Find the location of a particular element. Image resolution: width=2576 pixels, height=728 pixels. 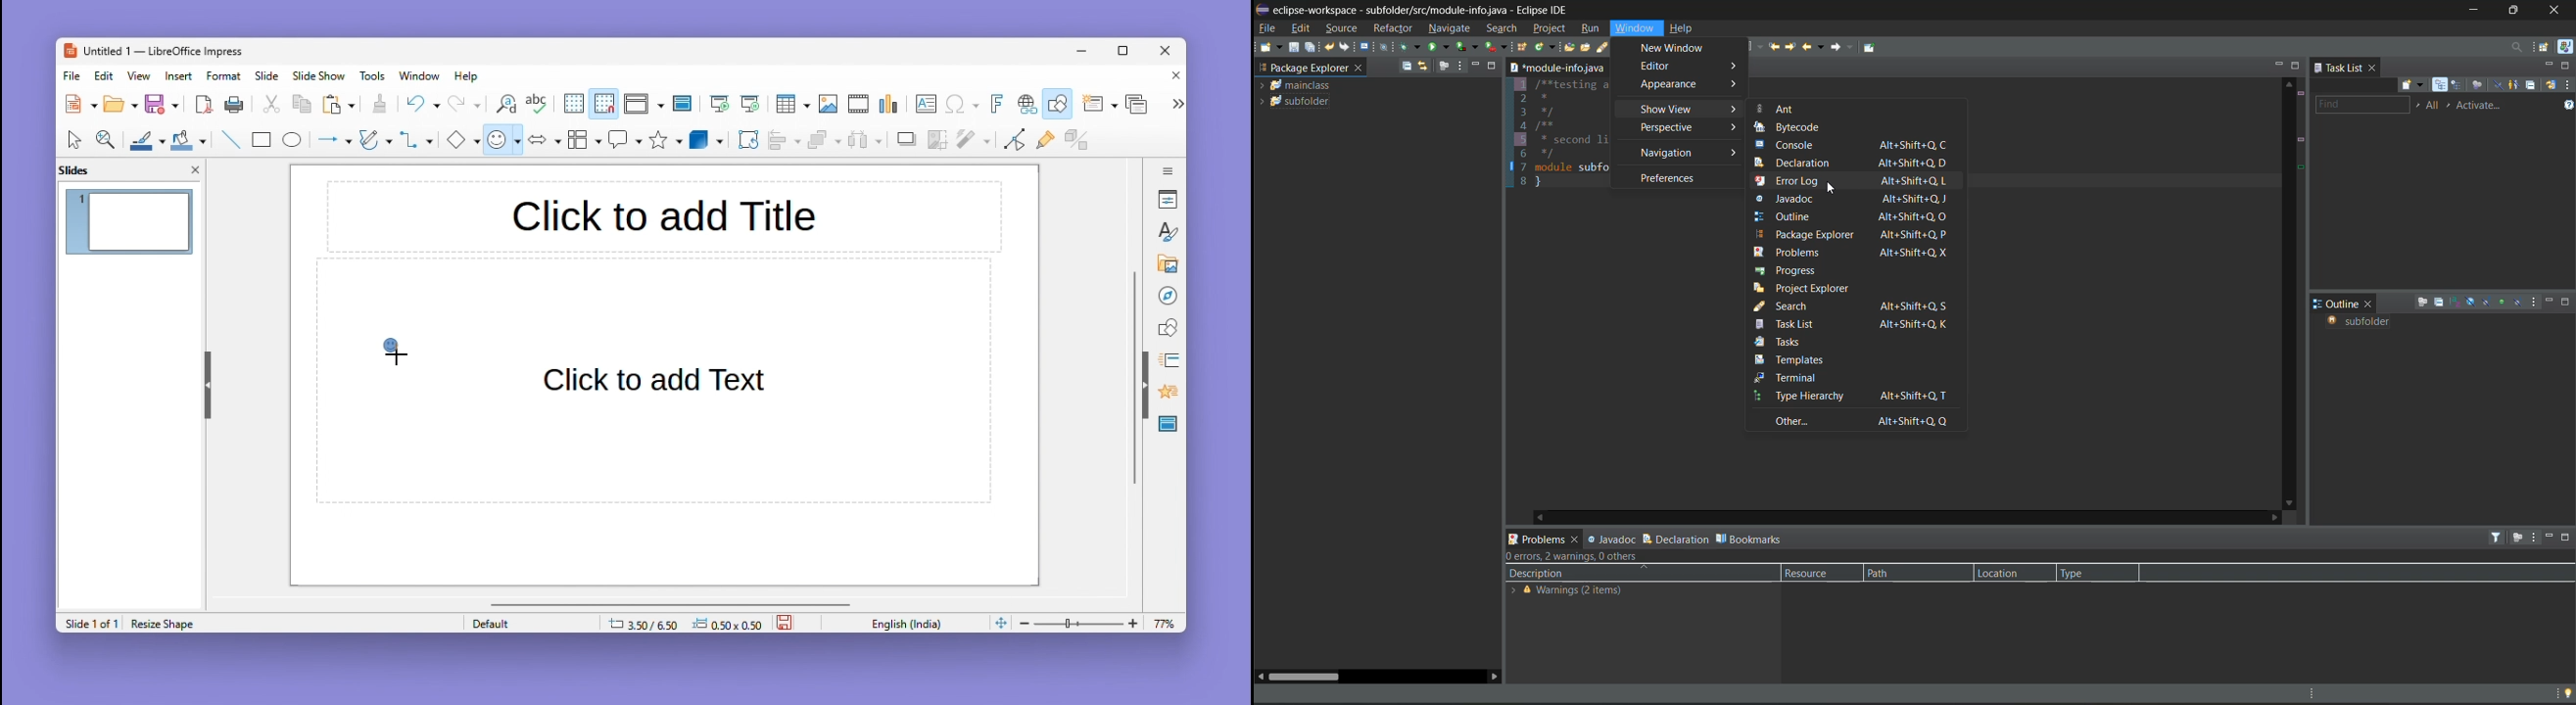

java is located at coordinates (2566, 48).